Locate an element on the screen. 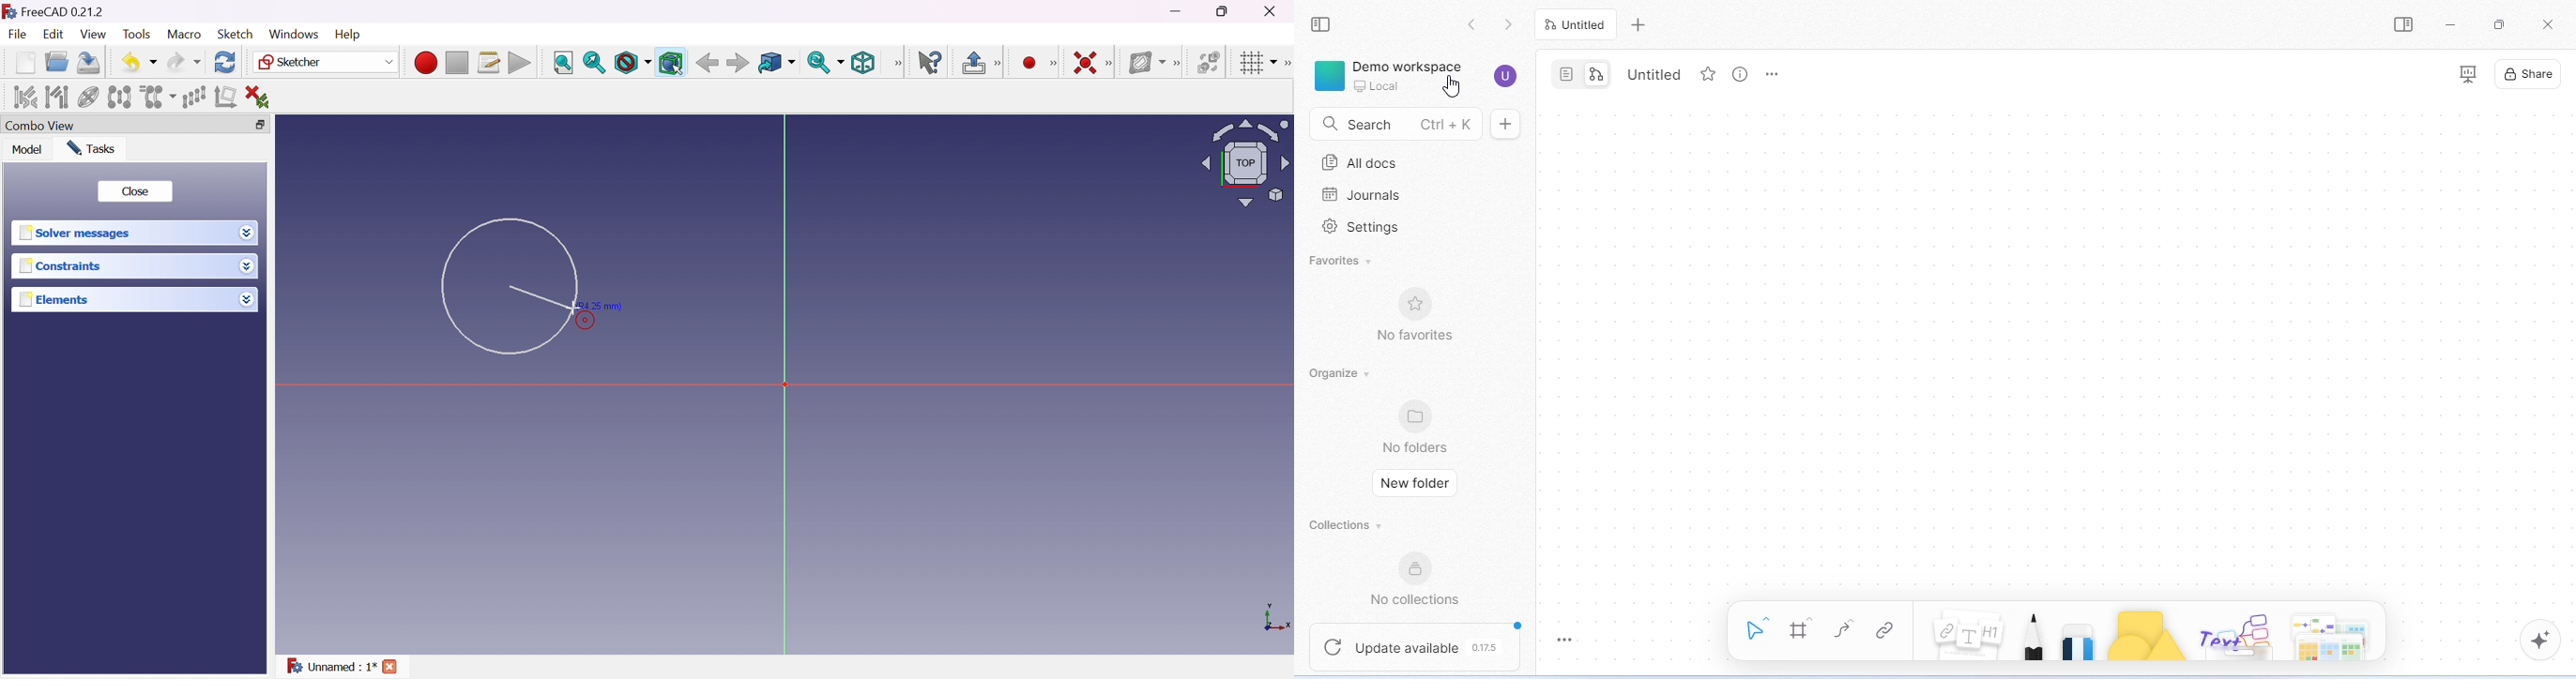  Macro recording... is located at coordinates (425, 63).